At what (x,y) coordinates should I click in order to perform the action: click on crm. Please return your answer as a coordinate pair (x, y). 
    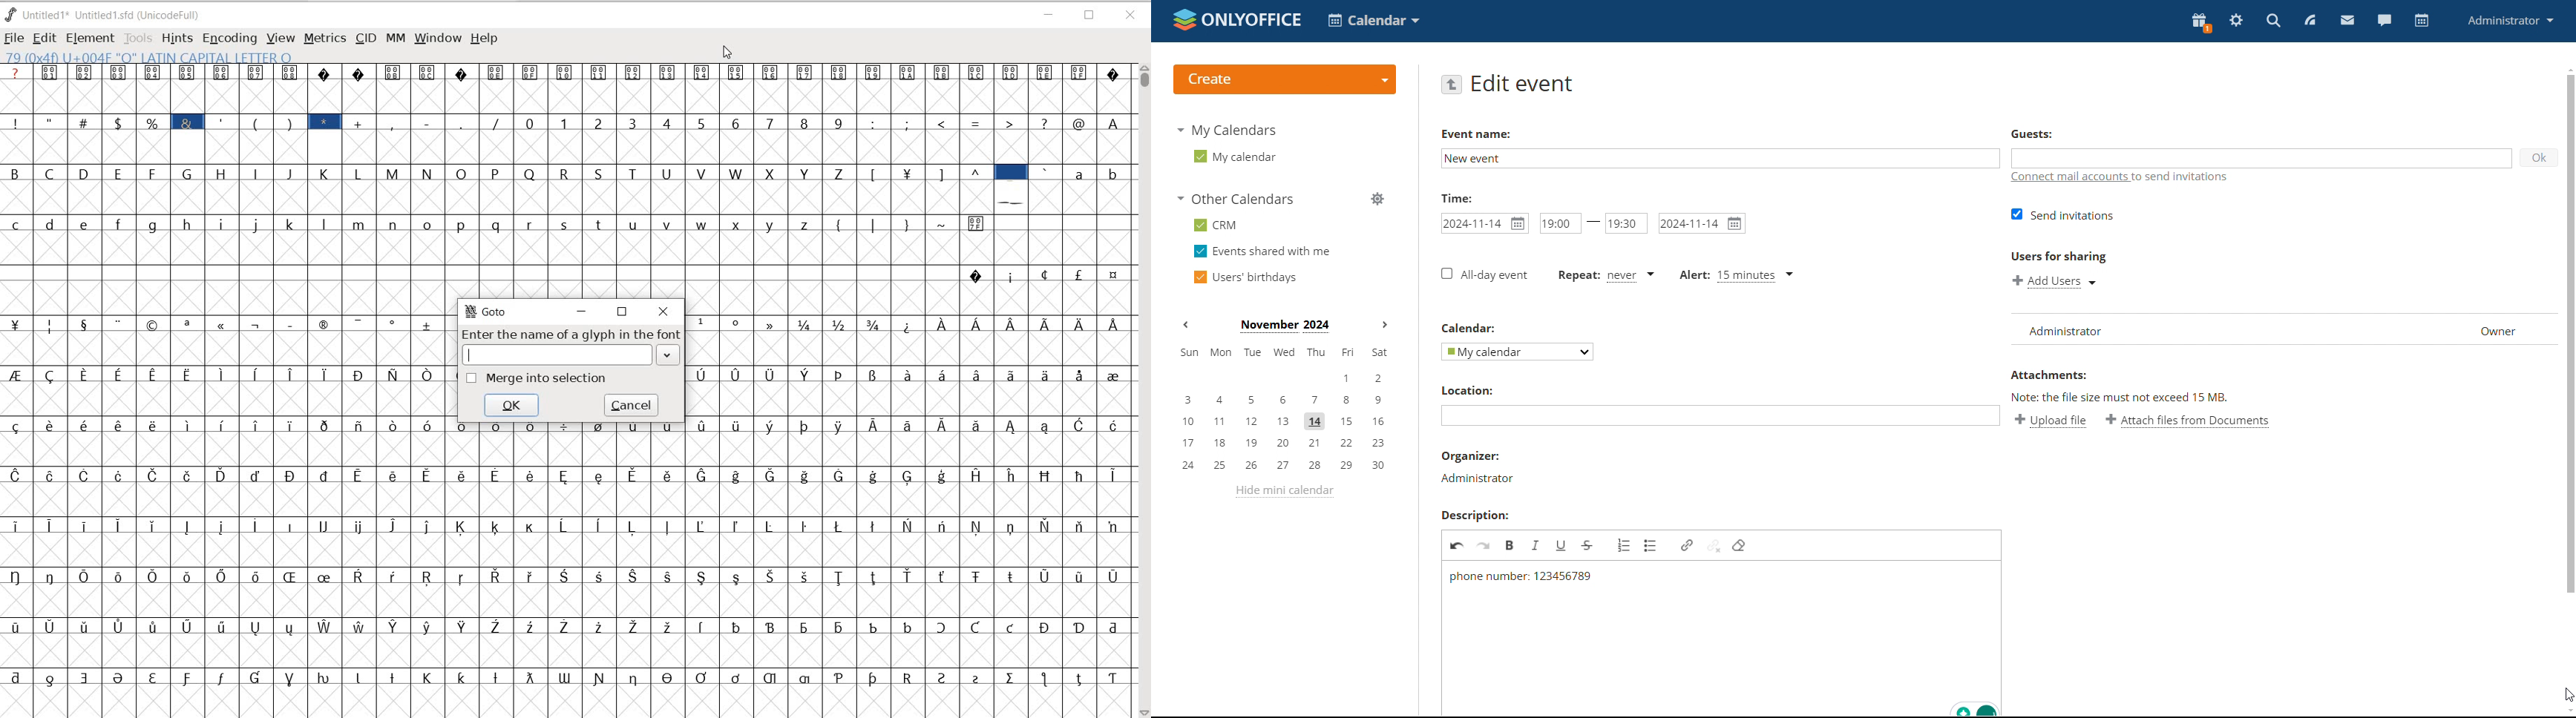
    Looking at the image, I should click on (1213, 225).